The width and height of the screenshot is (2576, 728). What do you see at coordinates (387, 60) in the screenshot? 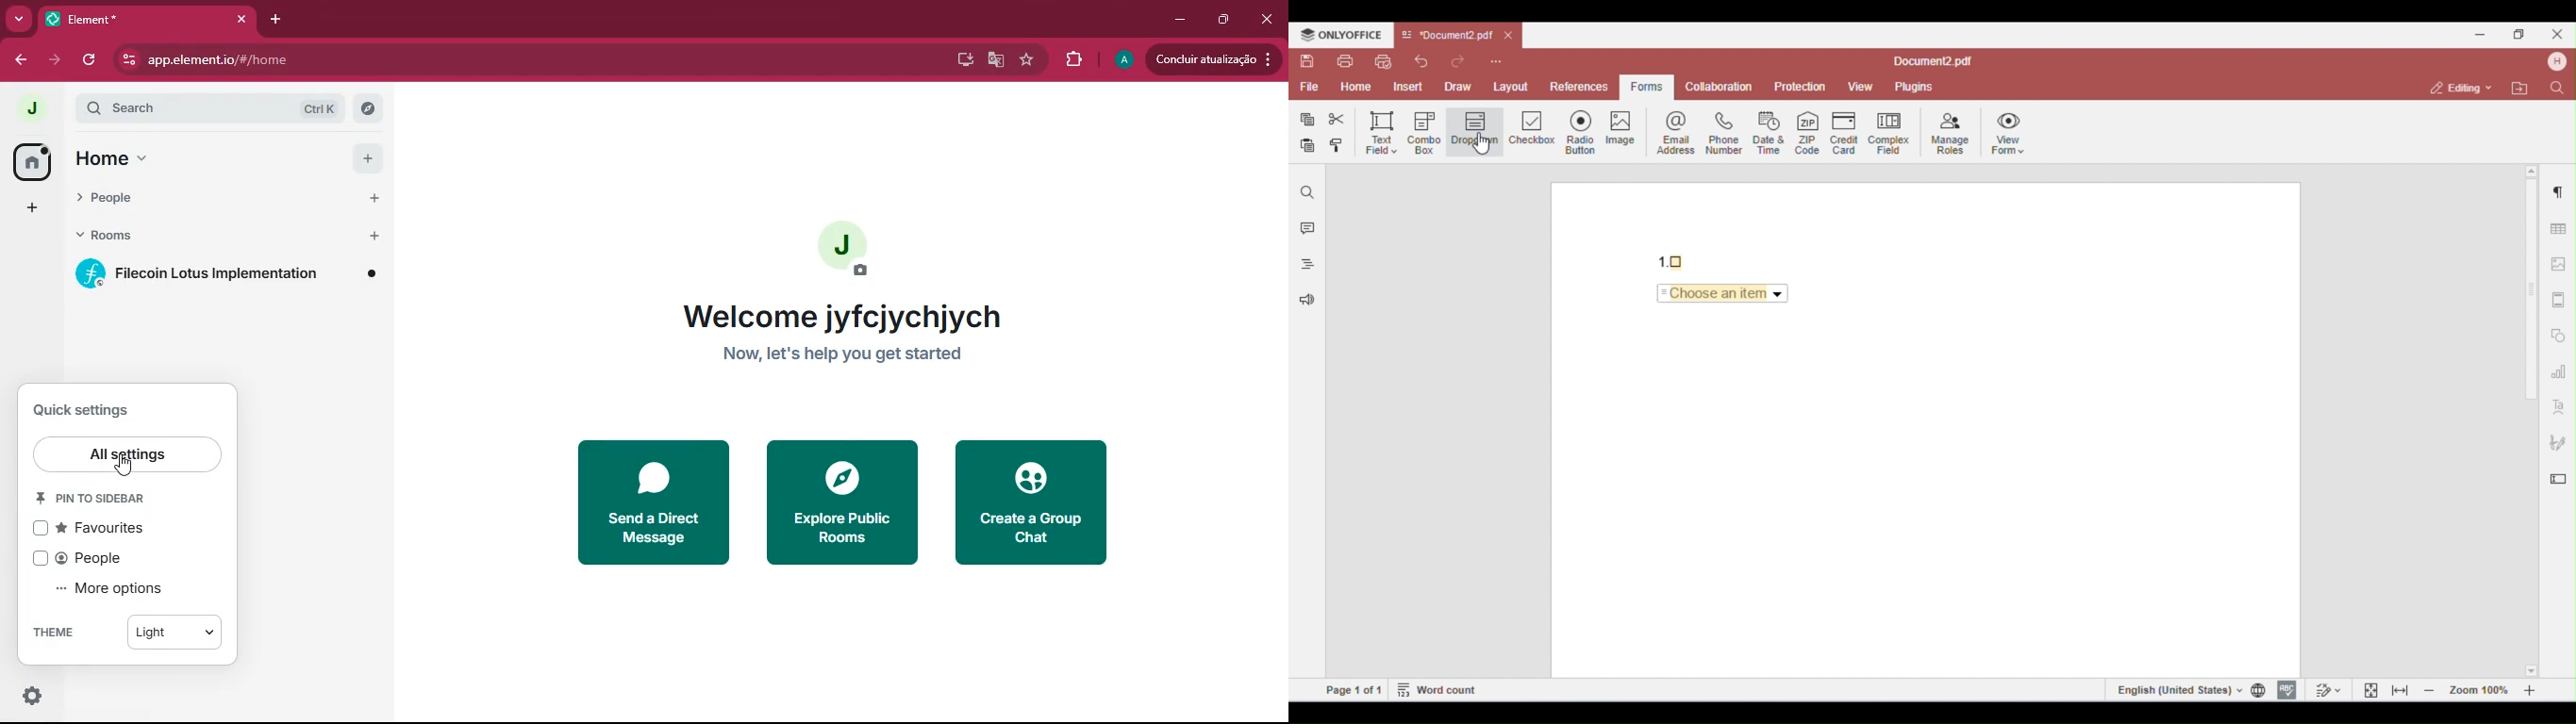
I see `app.element.io/#/home` at bounding box center [387, 60].